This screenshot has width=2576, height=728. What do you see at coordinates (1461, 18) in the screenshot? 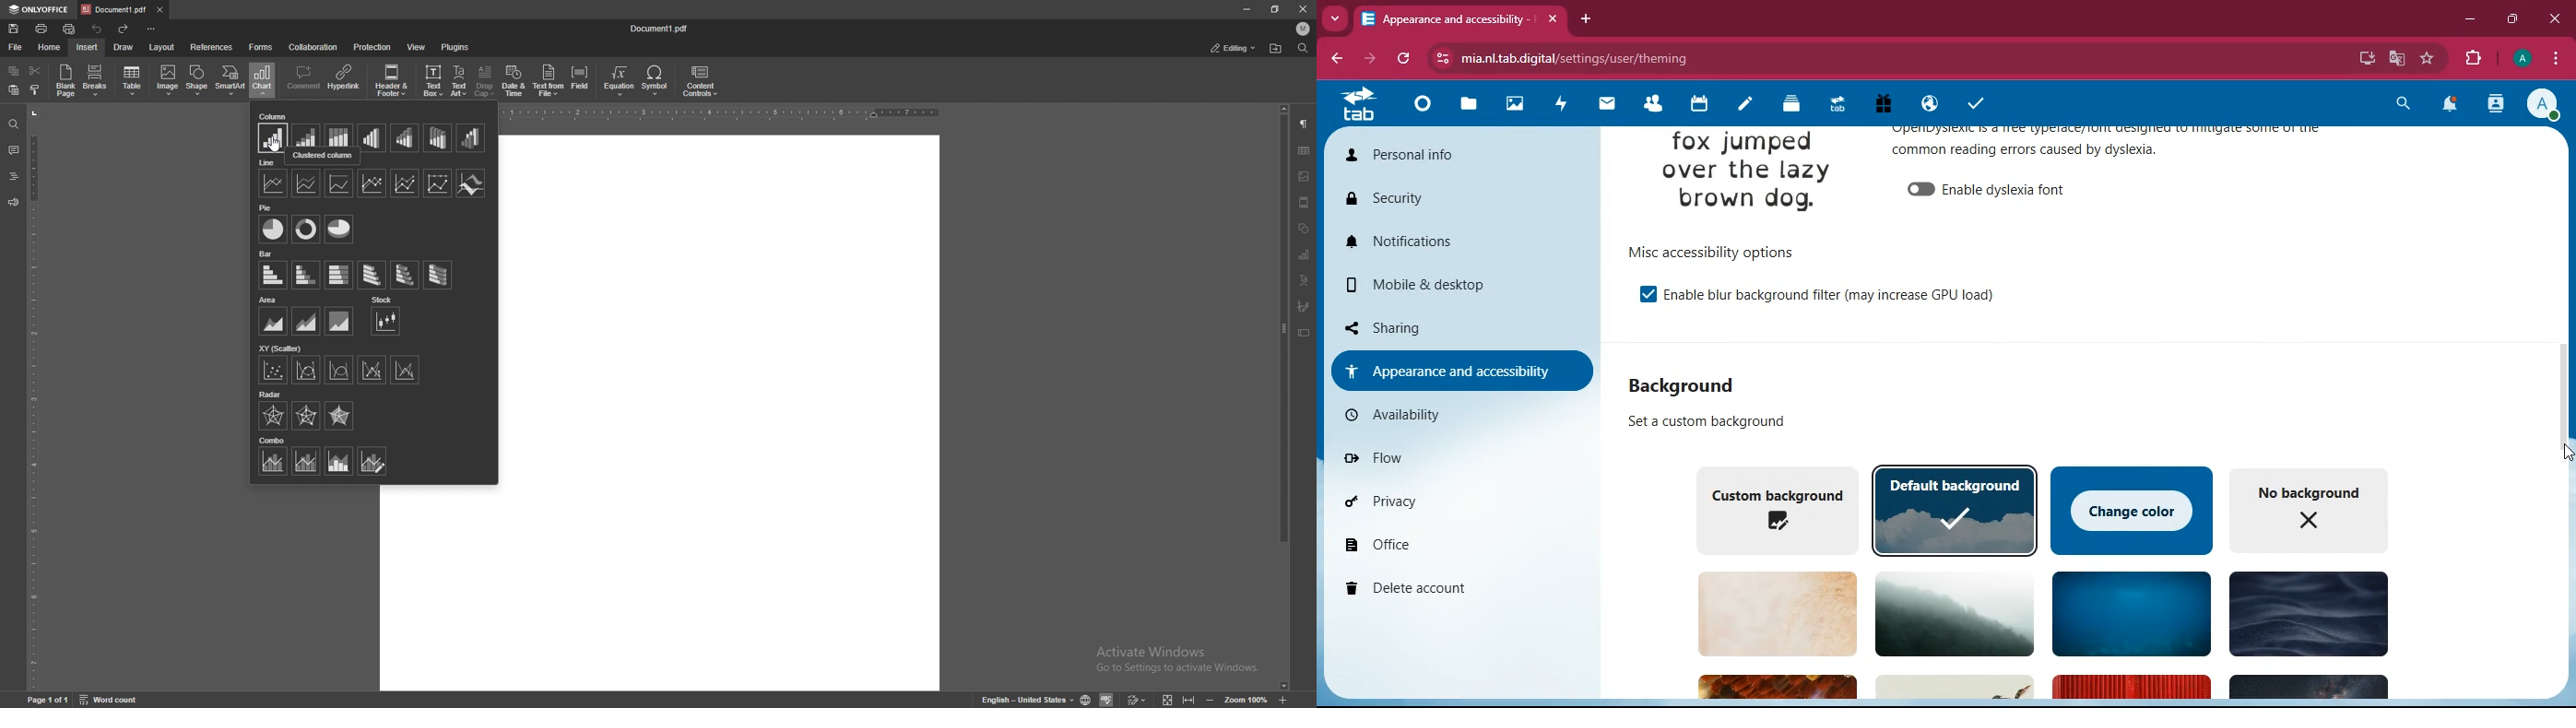
I see `tab` at bounding box center [1461, 18].